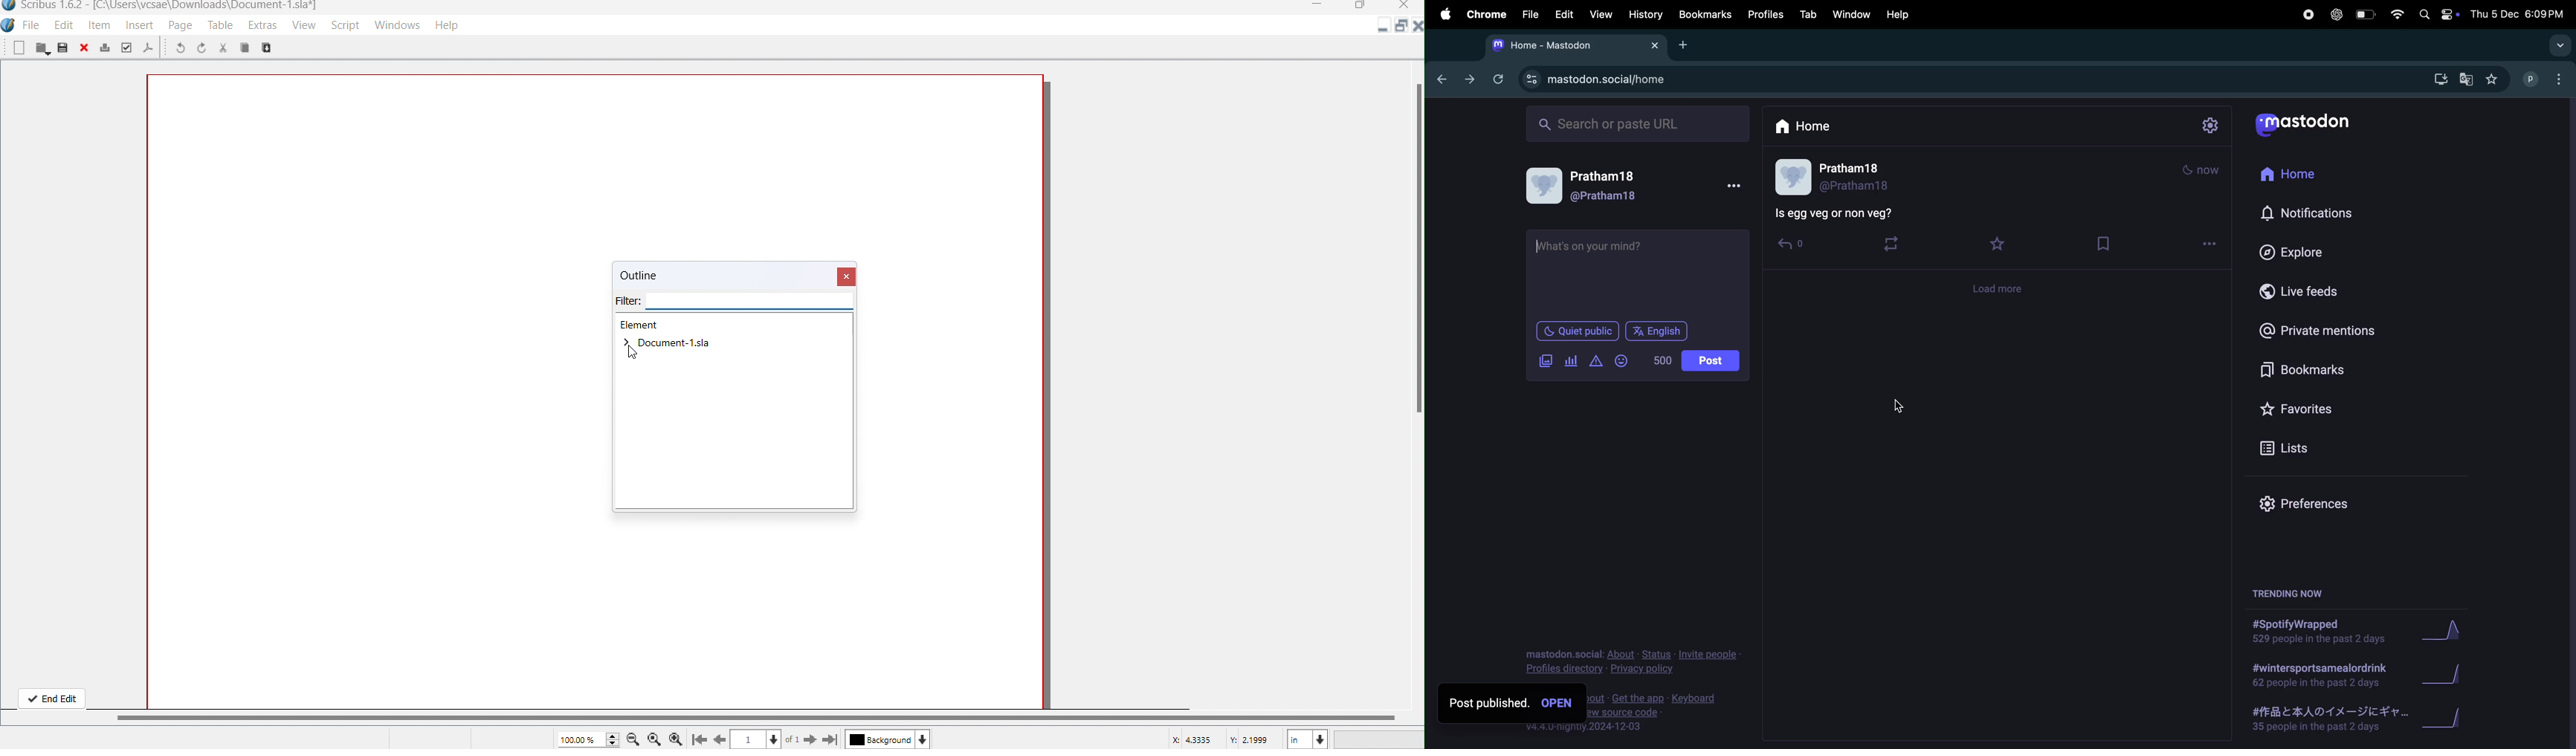  What do you see at coordinates (1571, 362) in the screenshot?
I see `poll` at bounding box center [1571, 362].